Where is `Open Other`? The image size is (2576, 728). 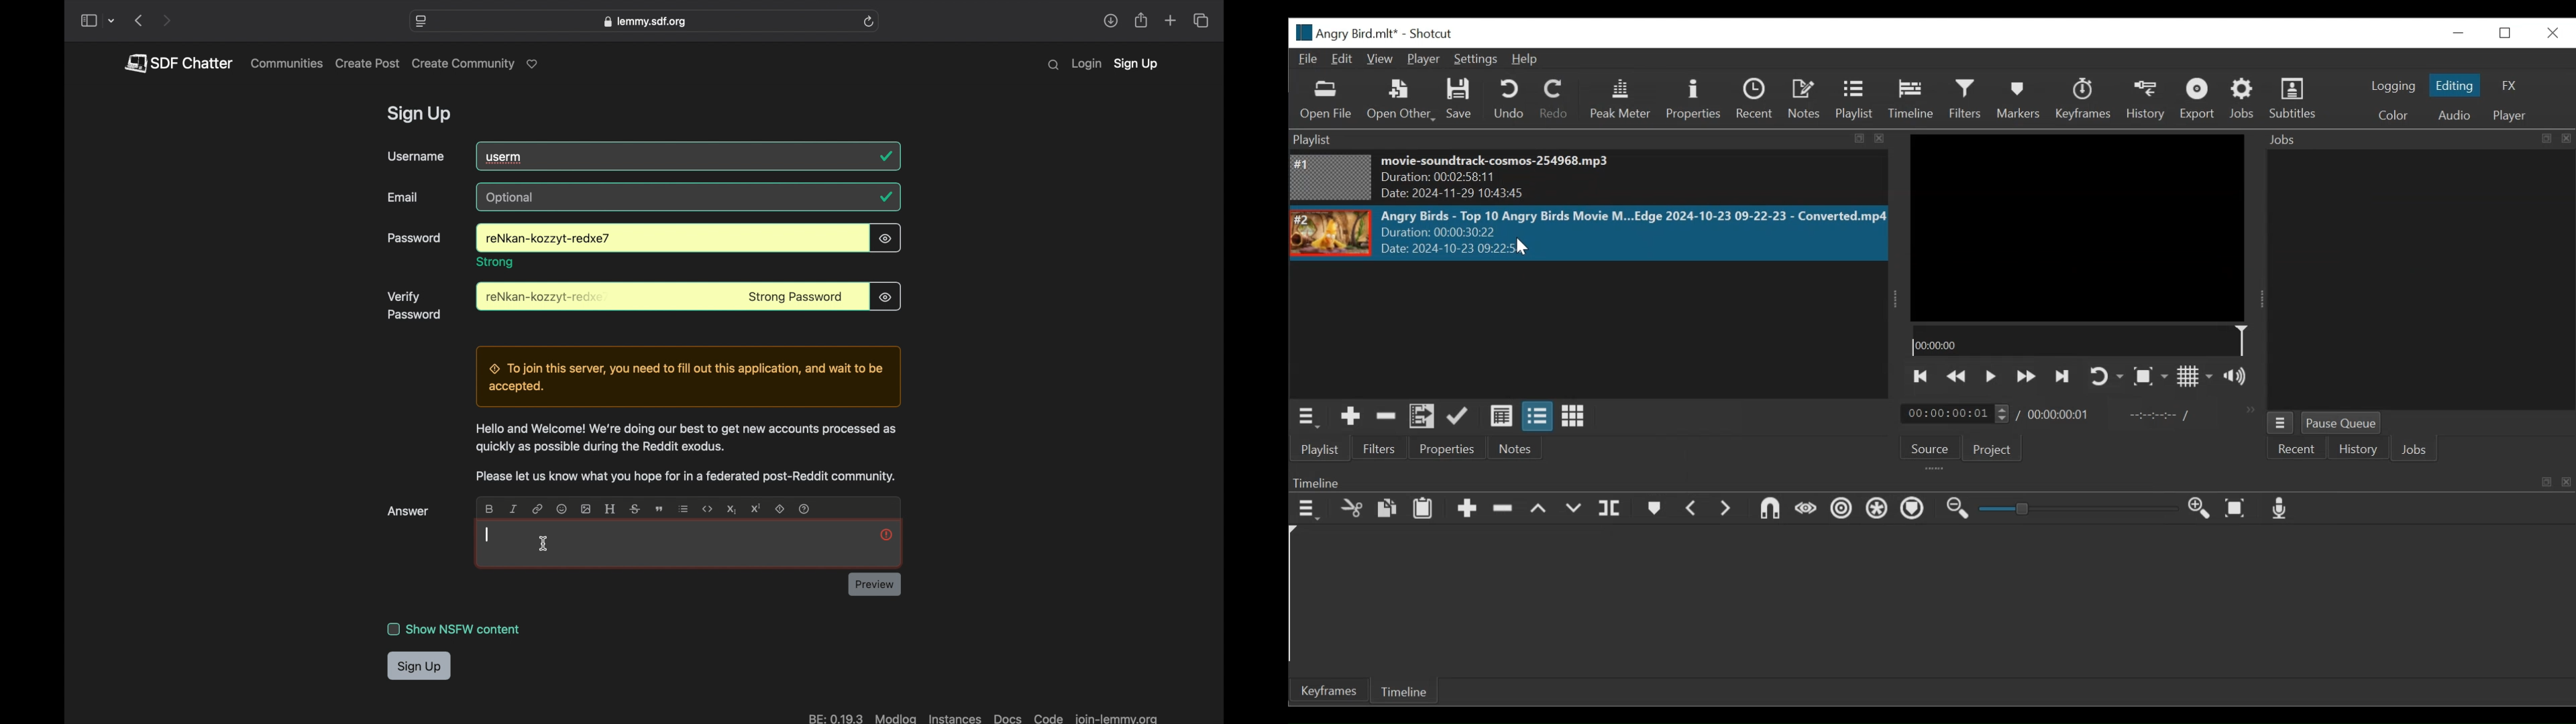
Open Other is located at coordinates (1401, 101).